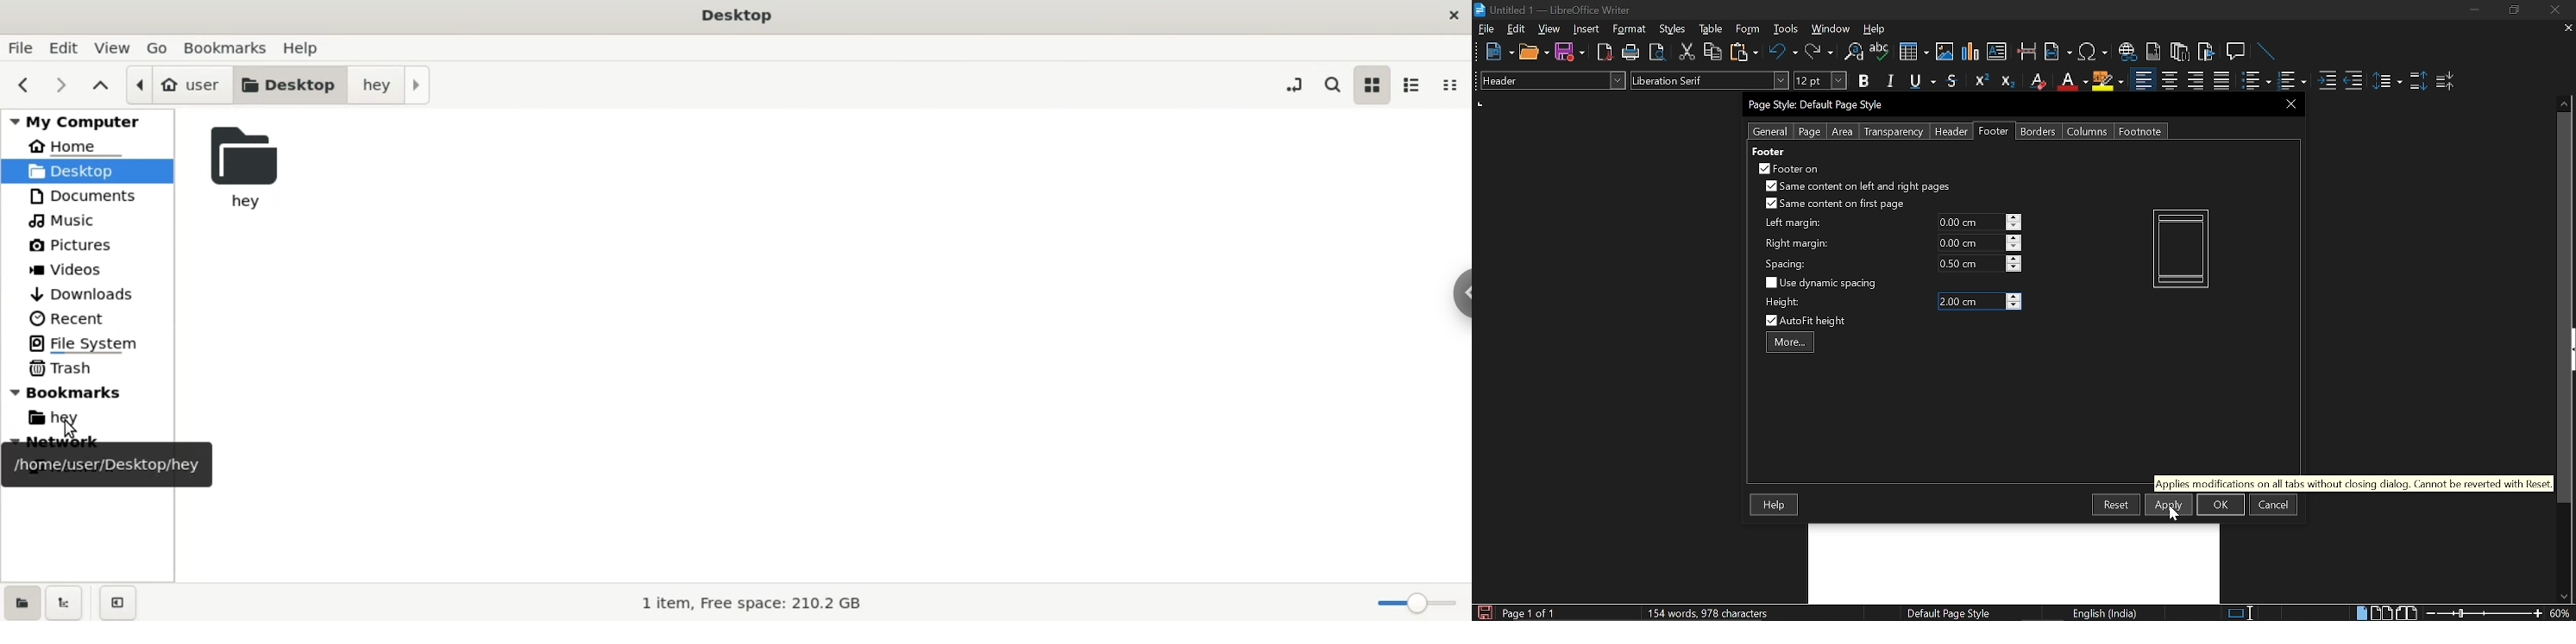 This screenshot has height=644, width=2576. What do you see at coordinates (2169, 505) in the screenshot?
I see `Apply` at bounding box center [2169, 505].